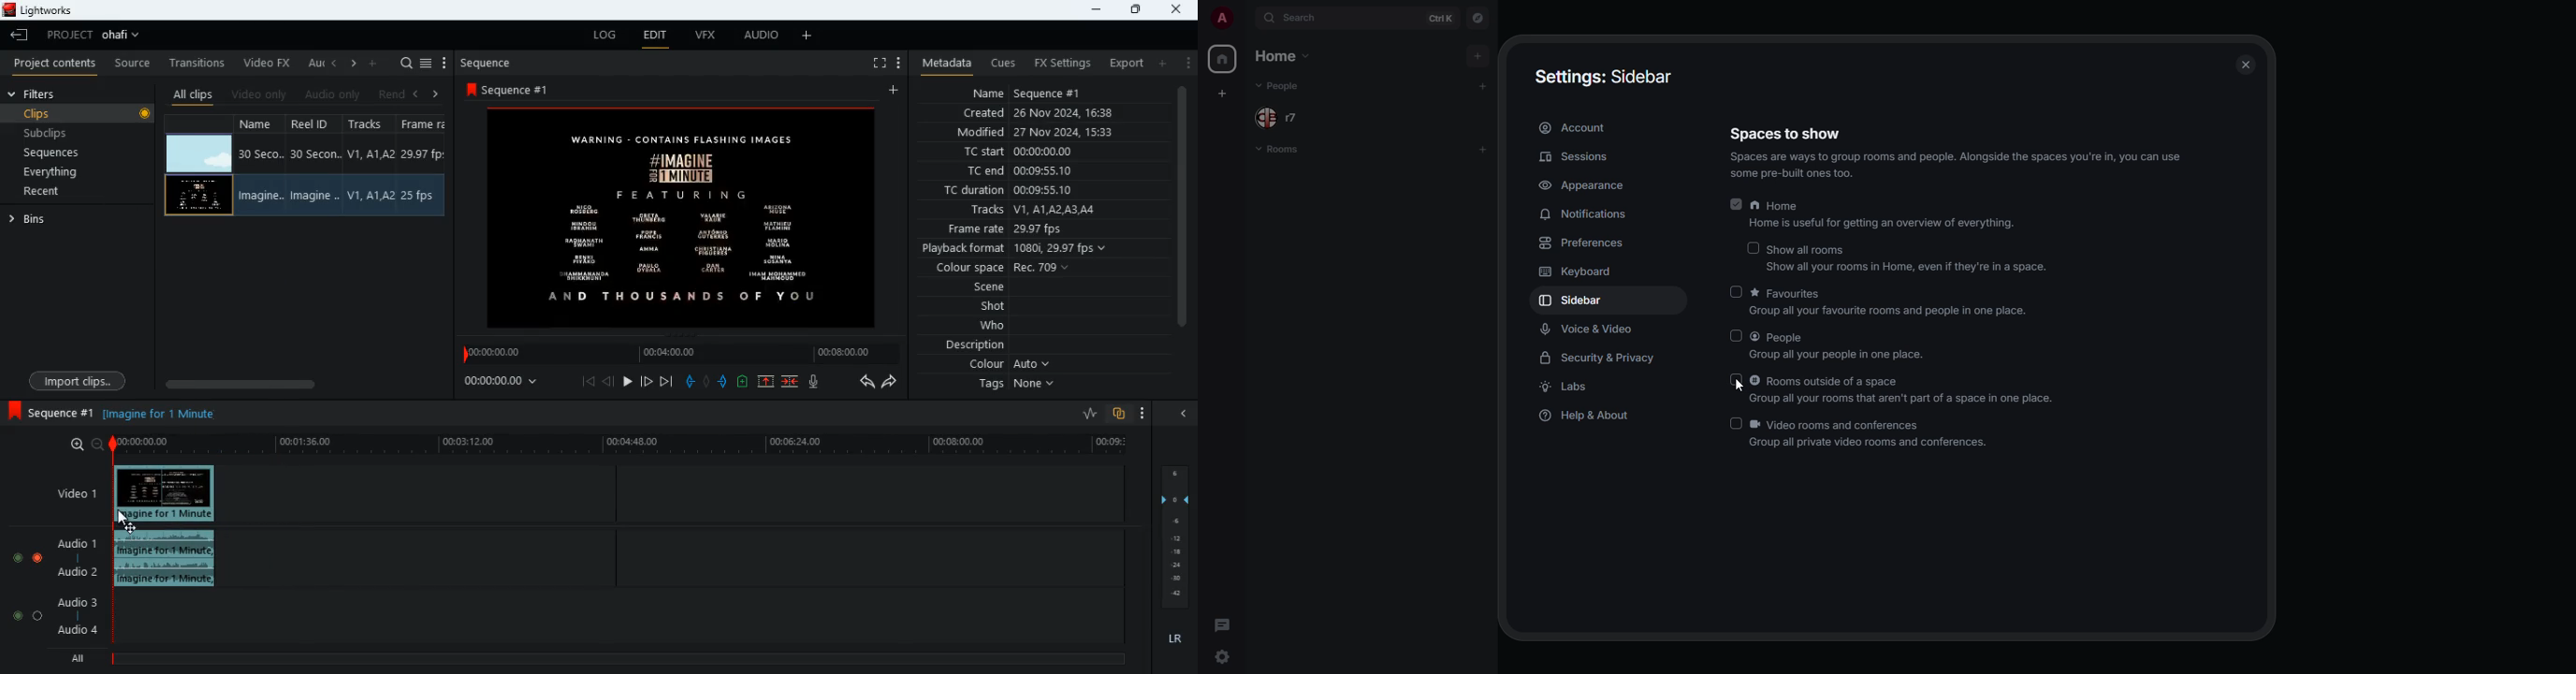 The image size is (2576, 700). I want to click on au, so click(316, 63).